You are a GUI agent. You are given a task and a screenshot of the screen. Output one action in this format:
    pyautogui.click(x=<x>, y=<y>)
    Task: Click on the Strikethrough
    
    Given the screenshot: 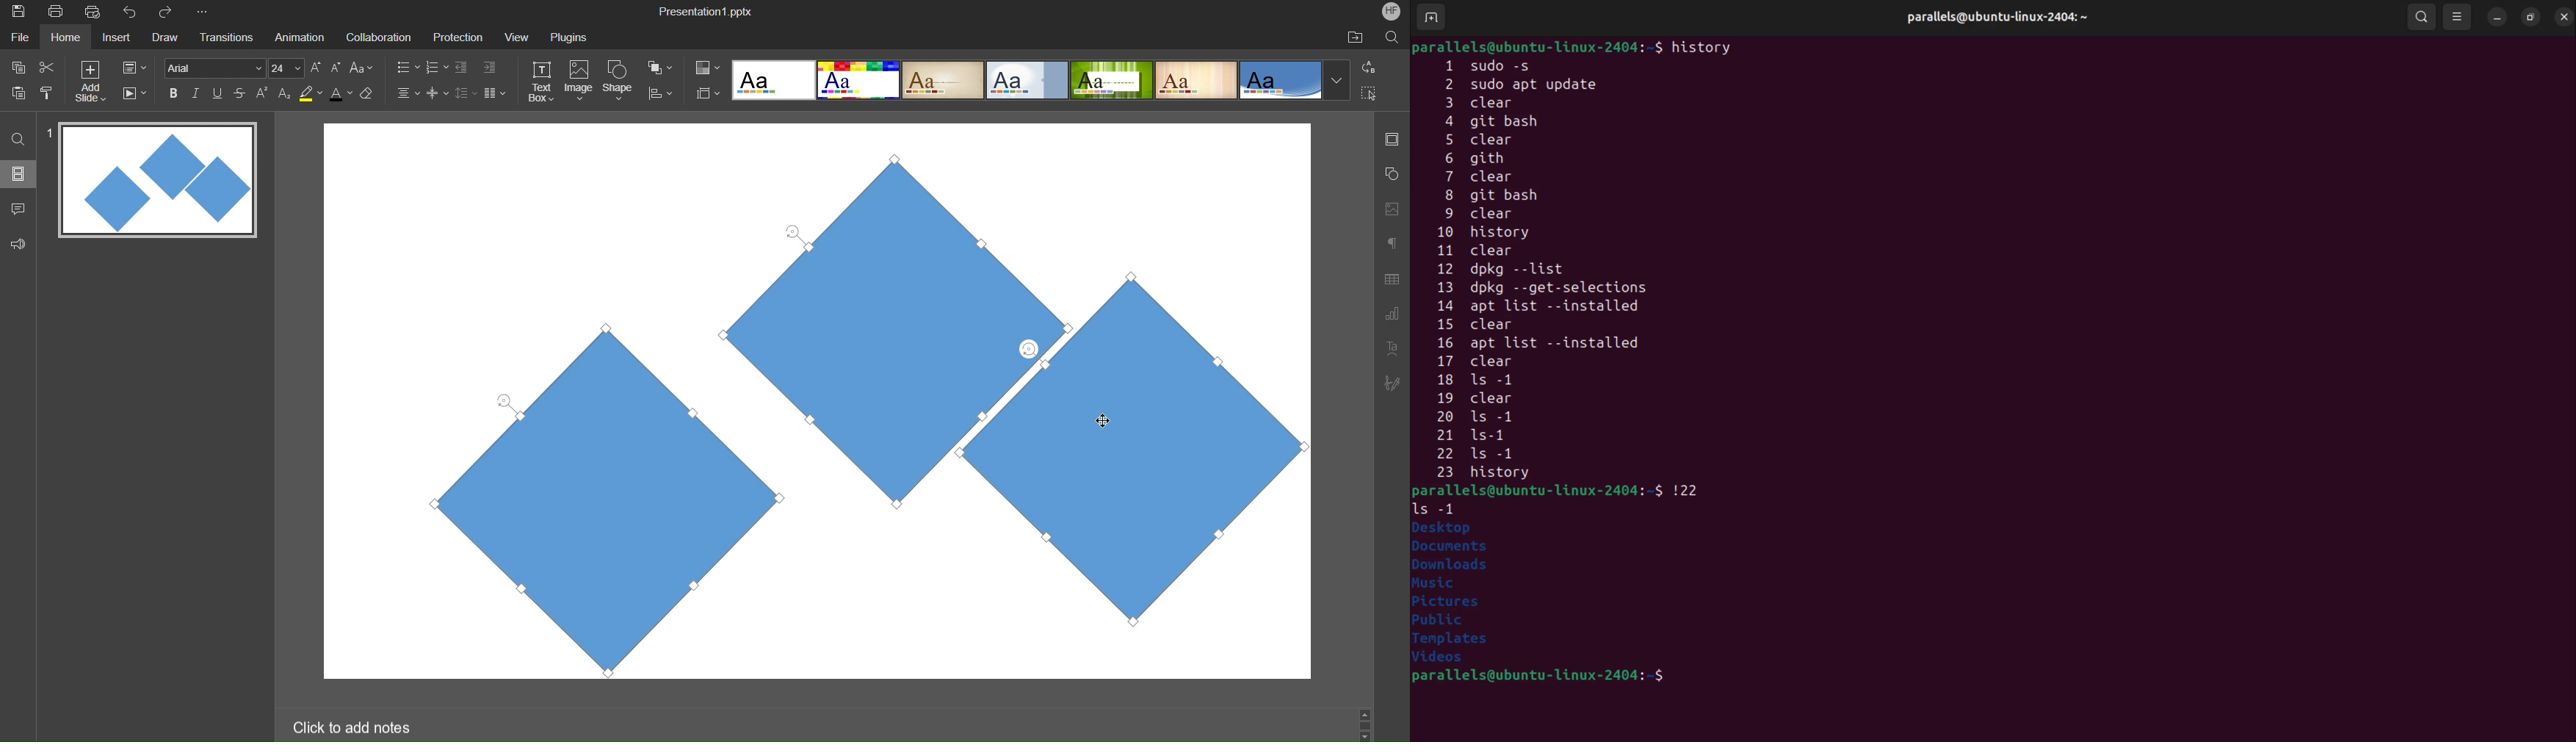 What is the action you would take?
    pyautogui.click(x=241, y=93)
    